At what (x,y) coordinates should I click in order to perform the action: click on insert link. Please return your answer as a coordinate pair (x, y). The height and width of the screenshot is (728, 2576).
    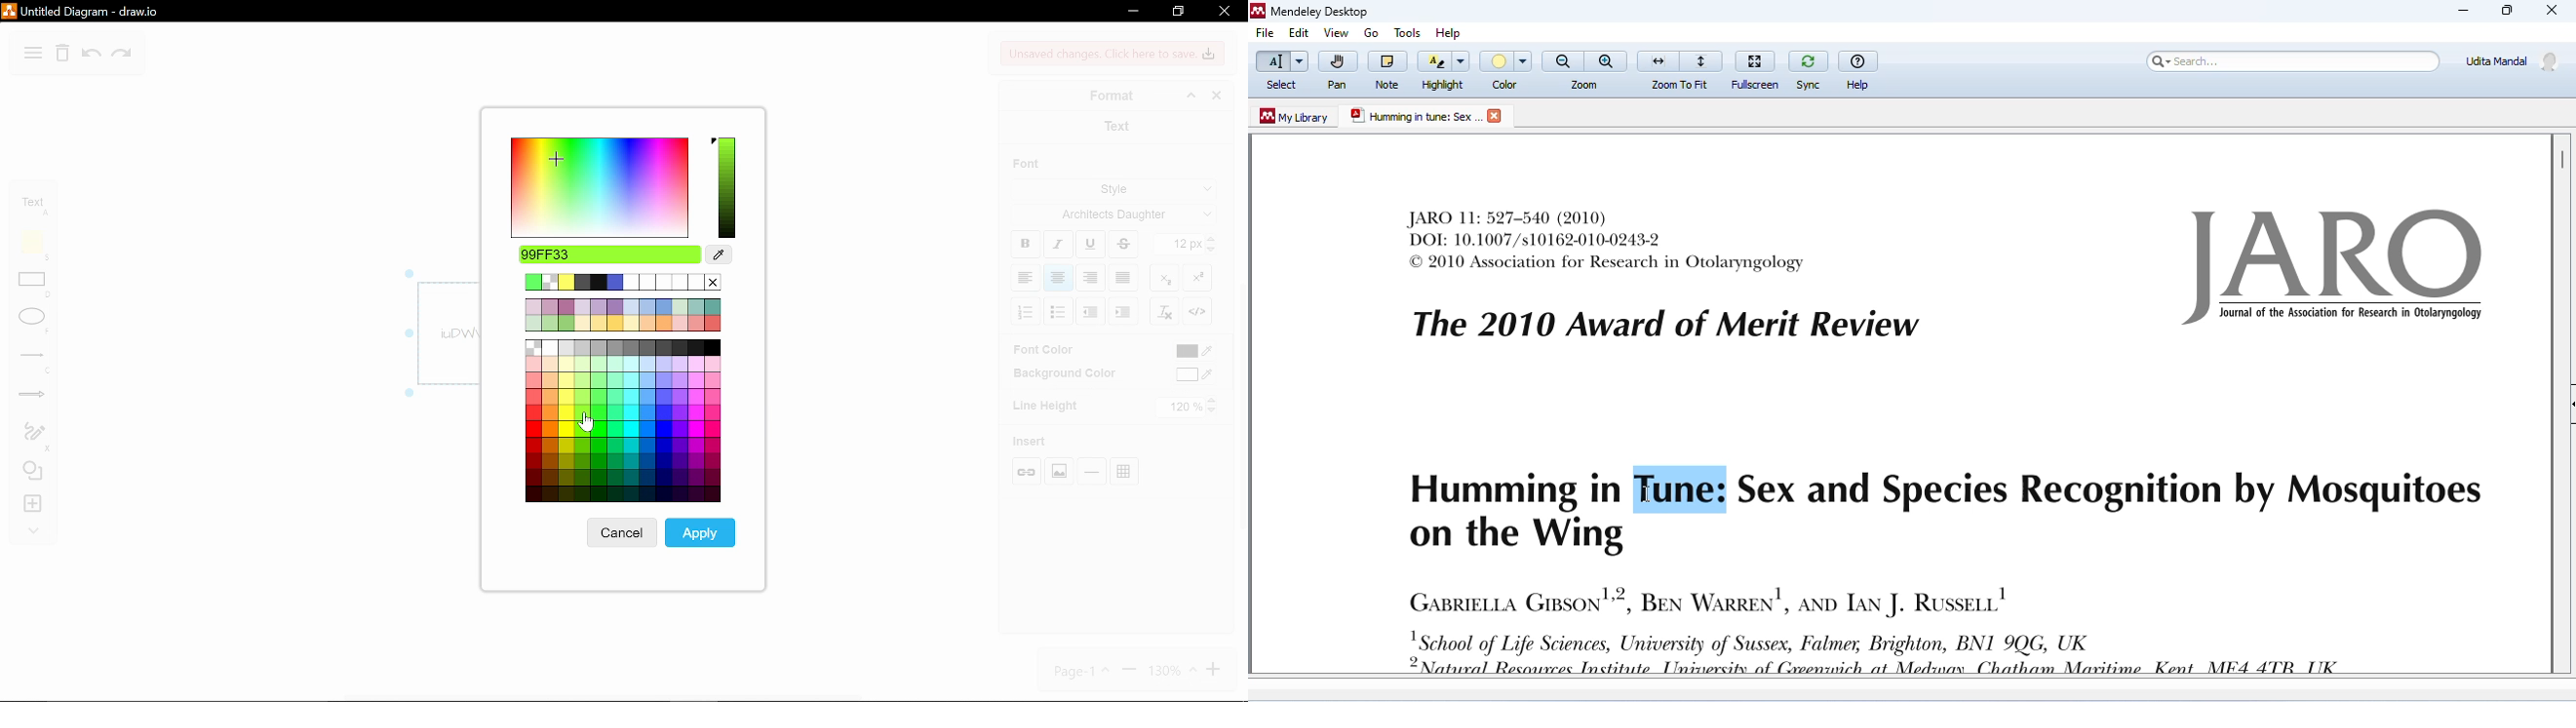
    Looking at the image, I should click on (1027, 471).